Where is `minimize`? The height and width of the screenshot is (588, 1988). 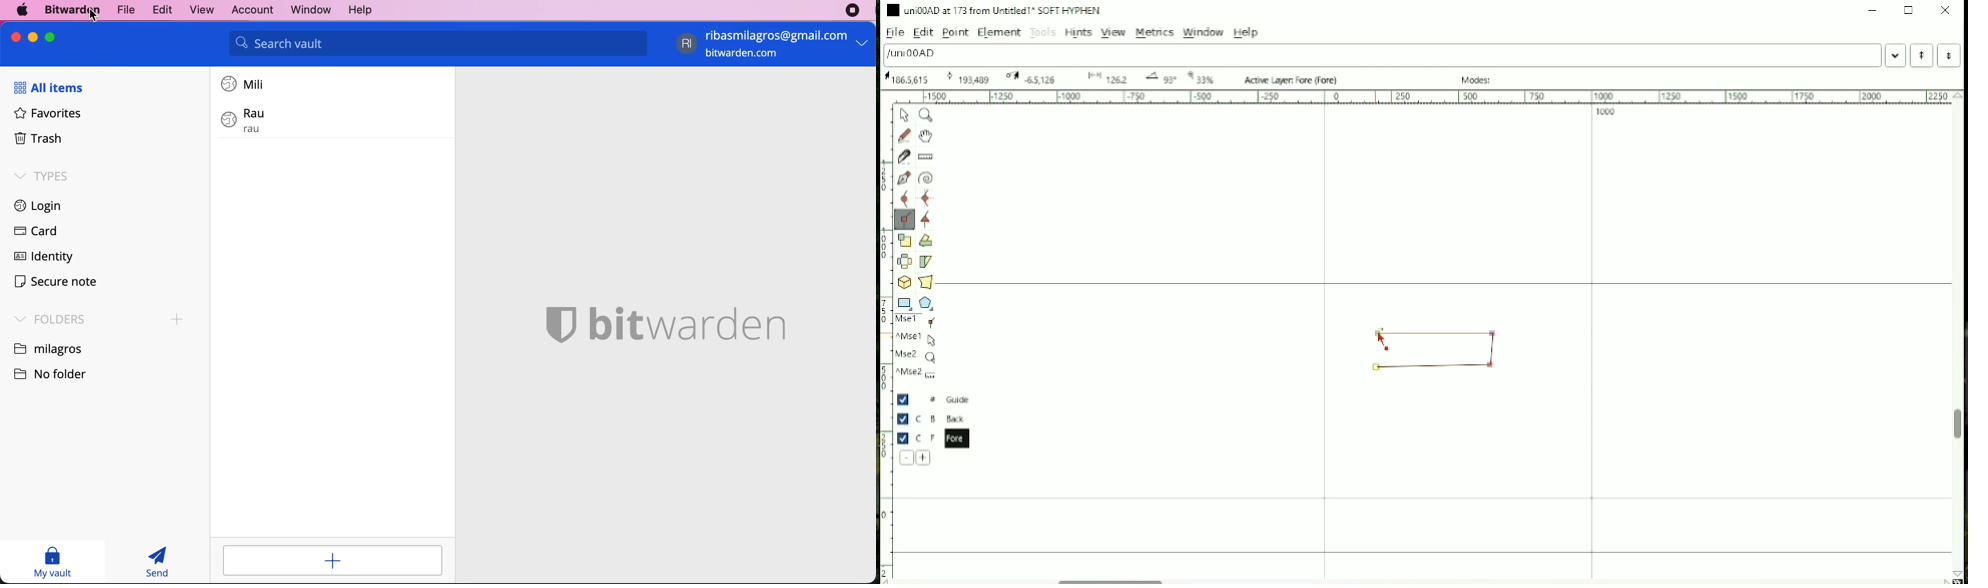
minimize is located at coordinates (33, 37).